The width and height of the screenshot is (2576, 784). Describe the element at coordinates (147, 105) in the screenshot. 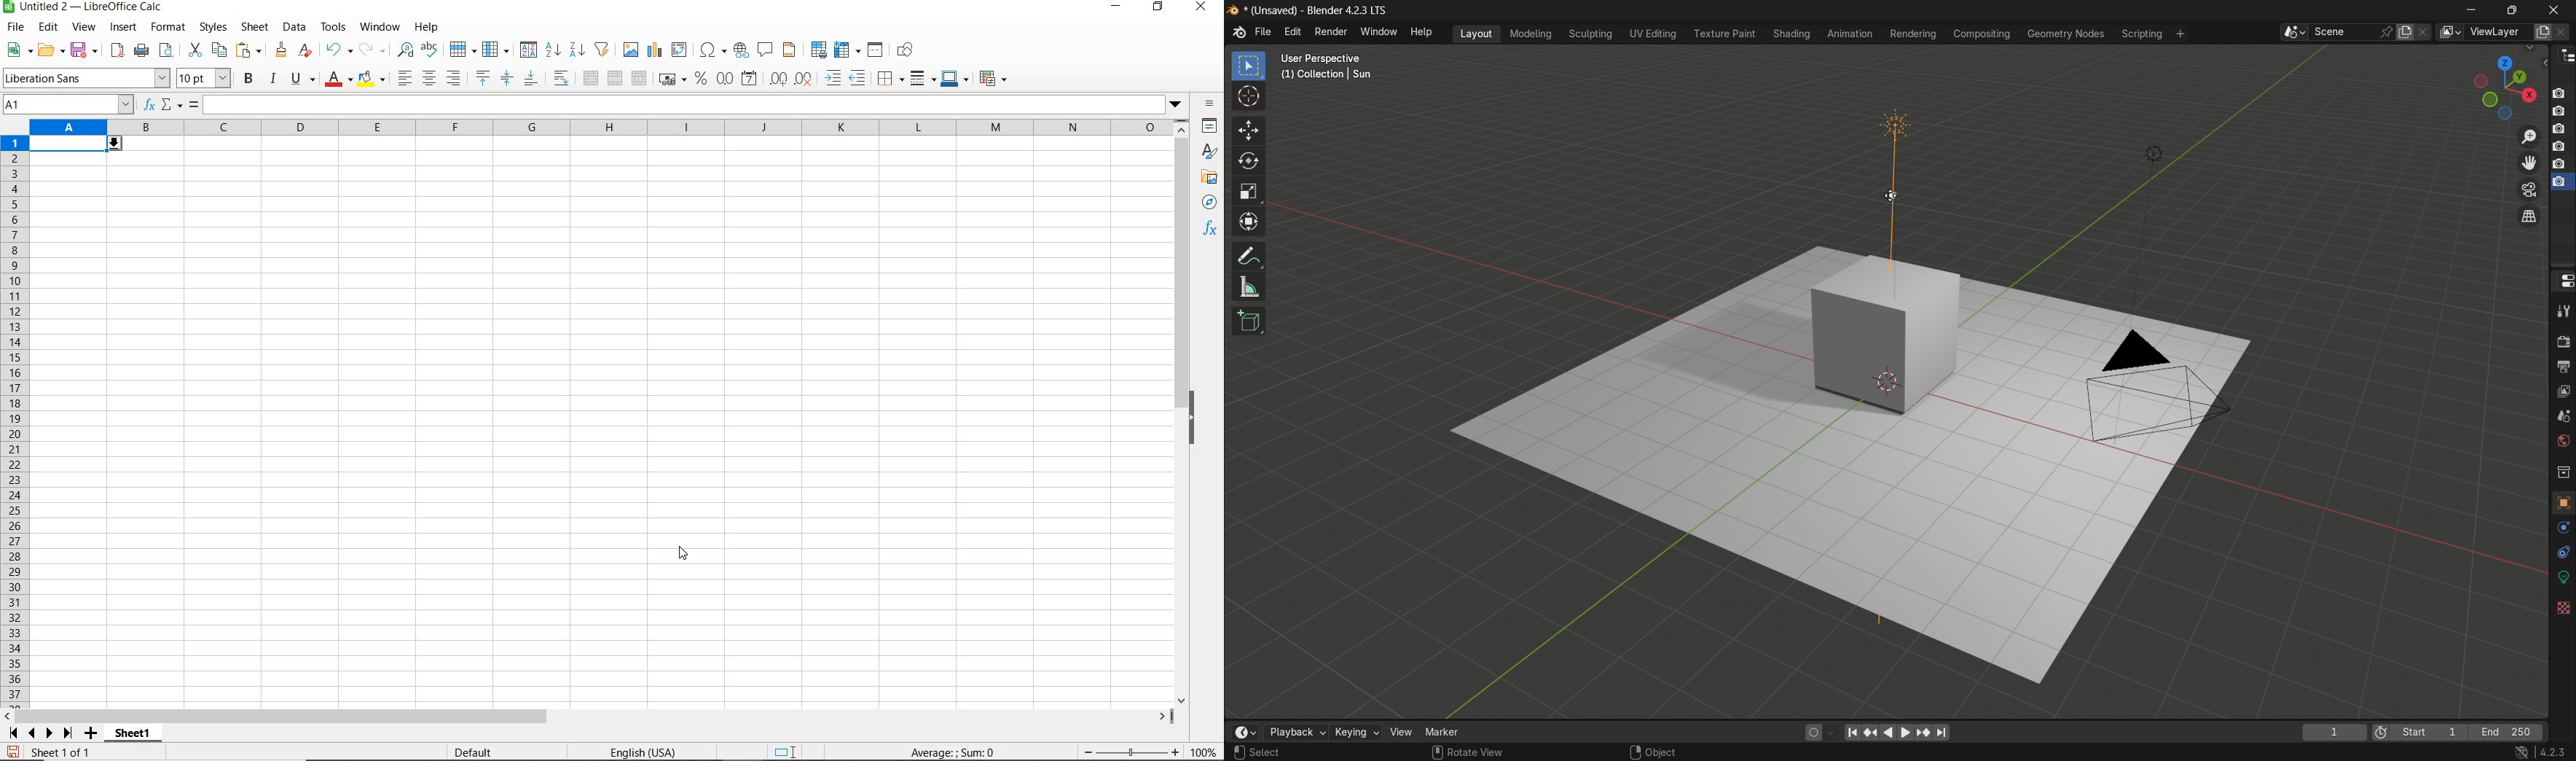

I see `function wizard` at that location.